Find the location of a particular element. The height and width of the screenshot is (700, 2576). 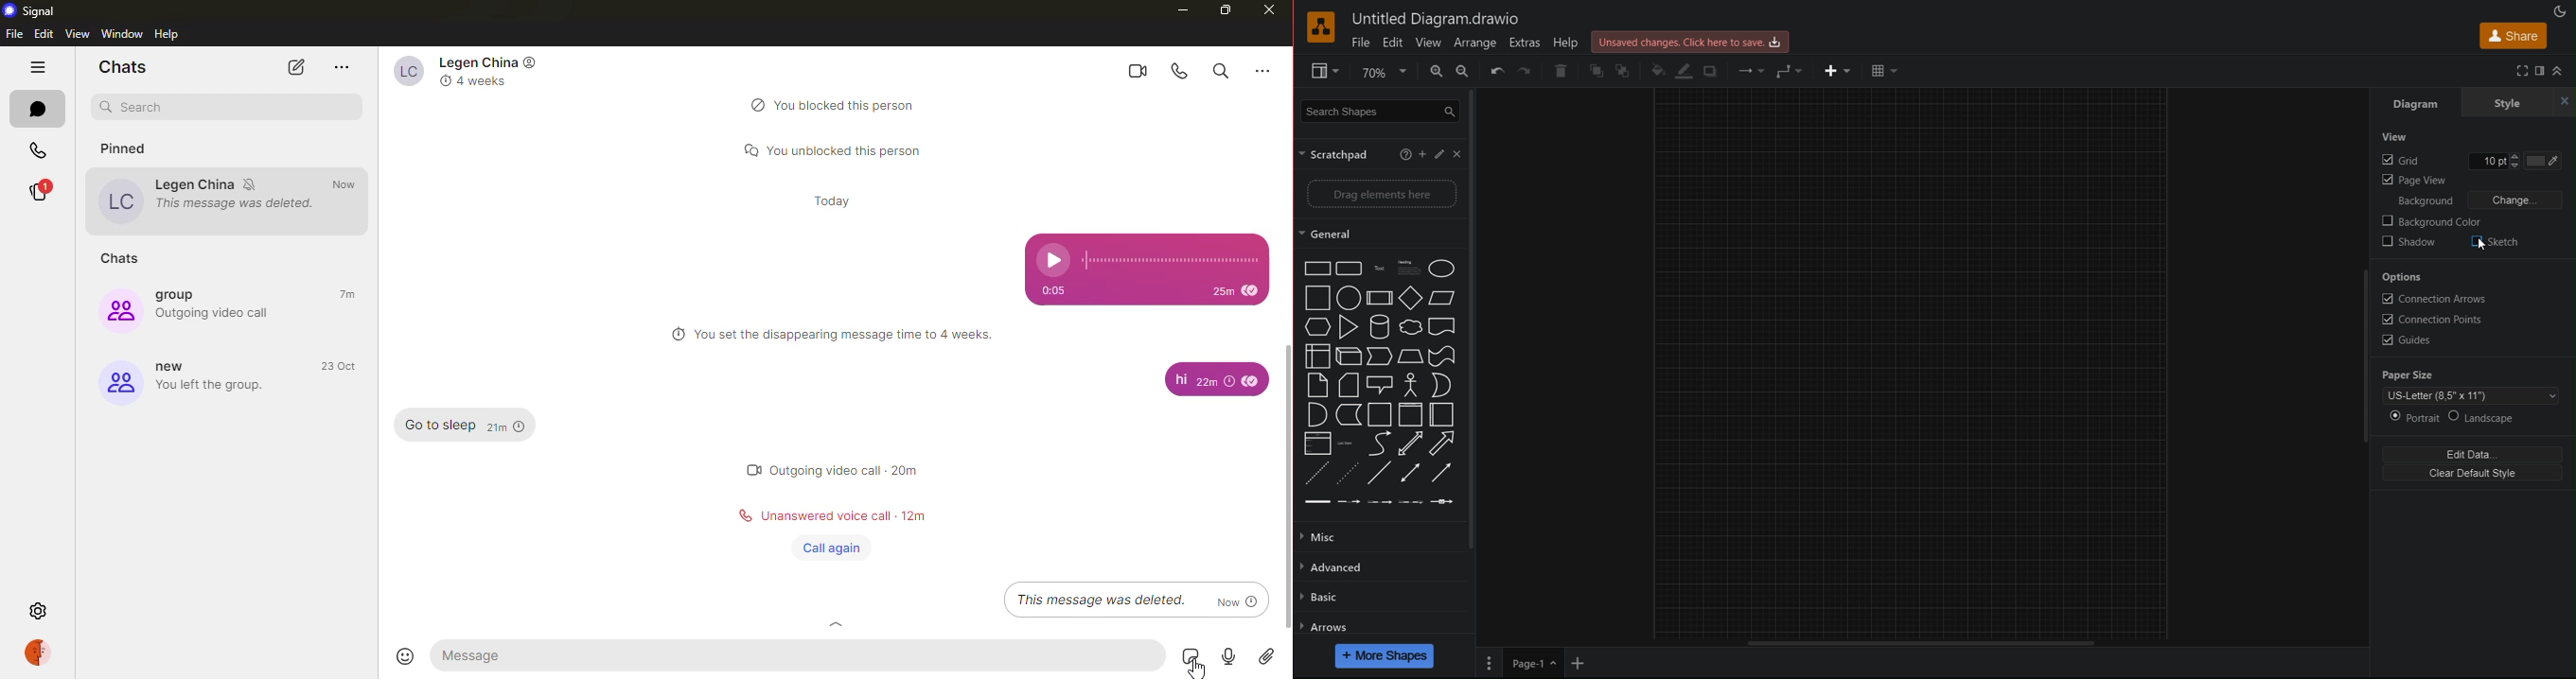

outgoing video call 20m is located at coordinates (847, 467).